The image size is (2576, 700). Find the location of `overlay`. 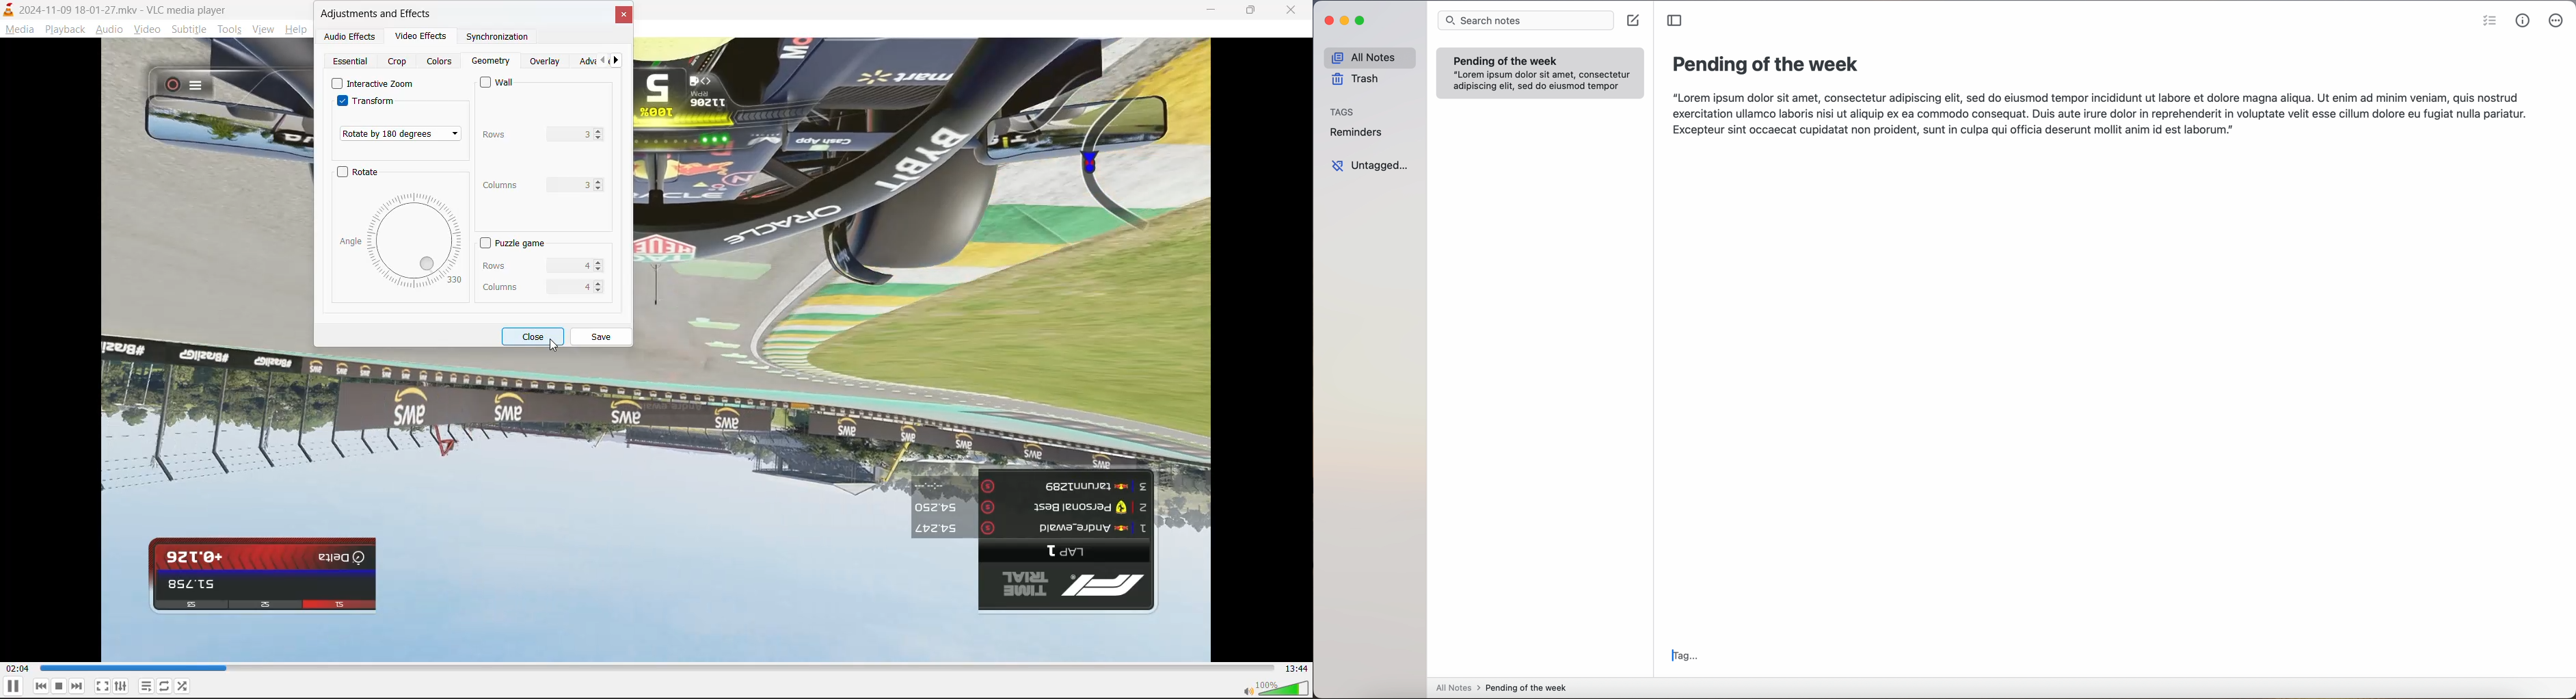

overlay is located at coordinates (547, 62).